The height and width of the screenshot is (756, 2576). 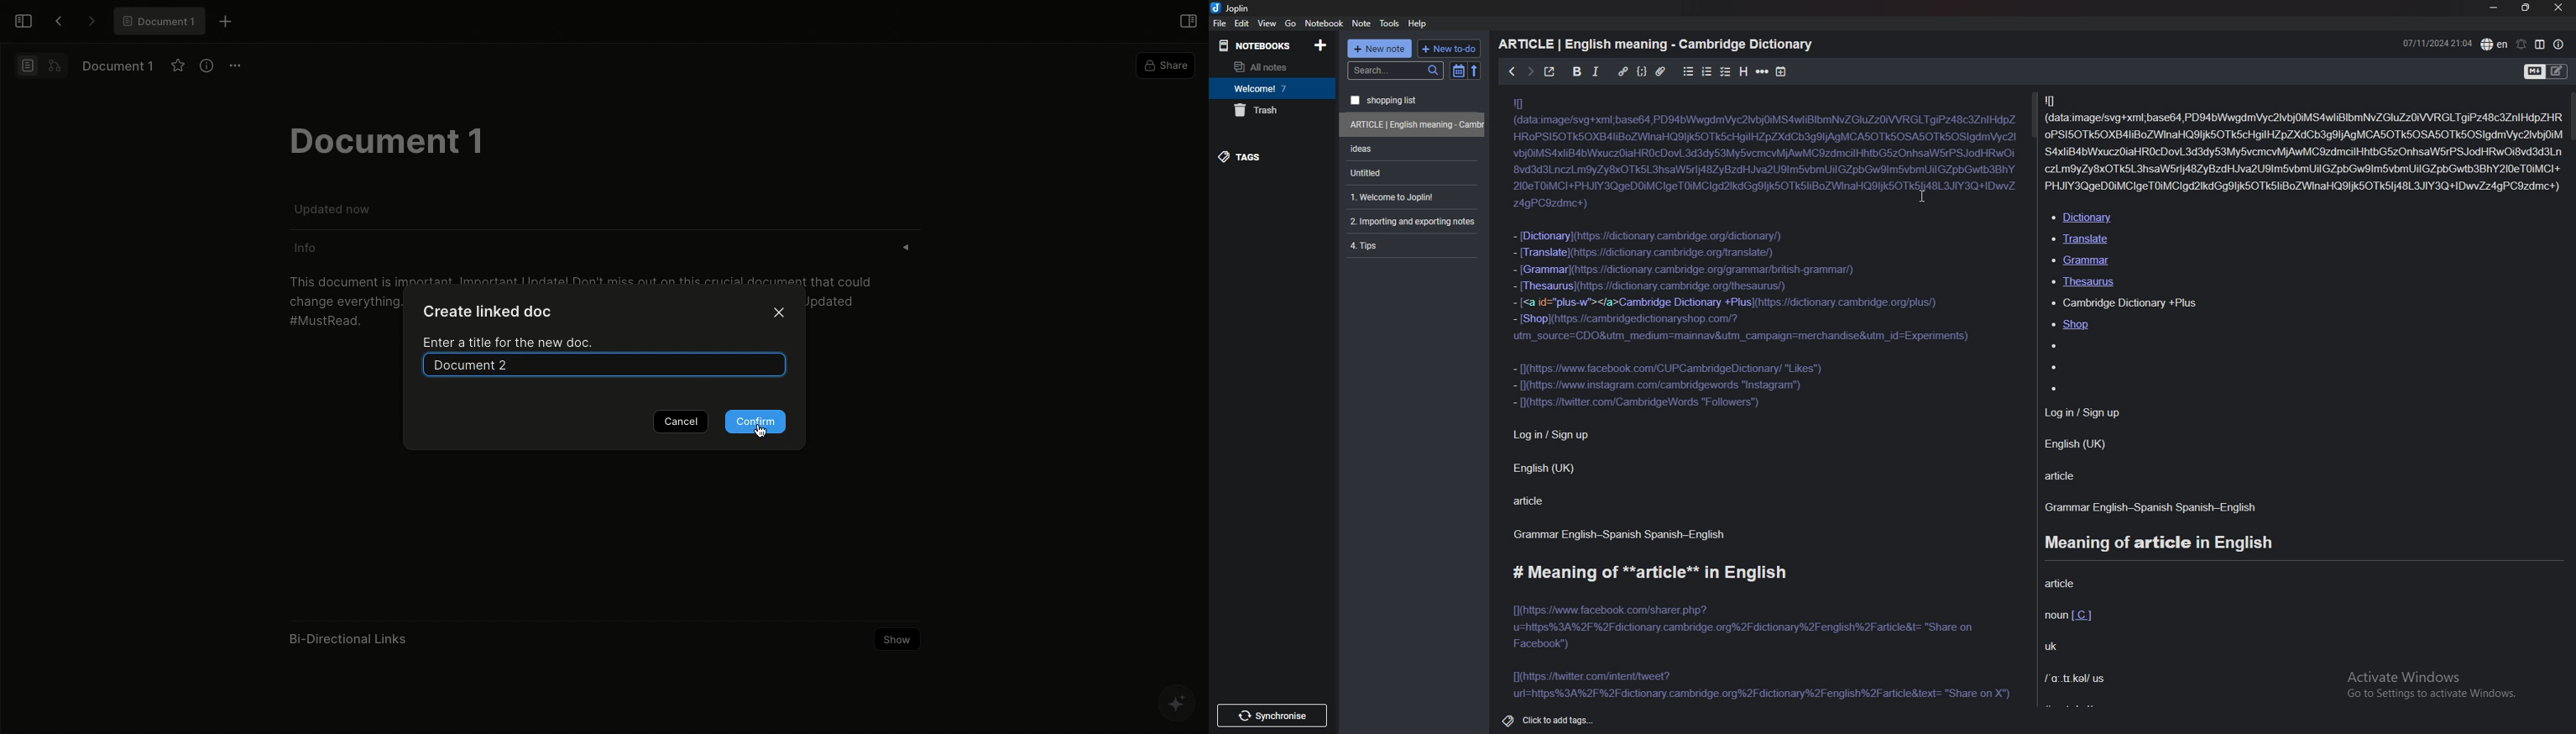 I want to click on toggle editor, so click(x=2546, y=73).